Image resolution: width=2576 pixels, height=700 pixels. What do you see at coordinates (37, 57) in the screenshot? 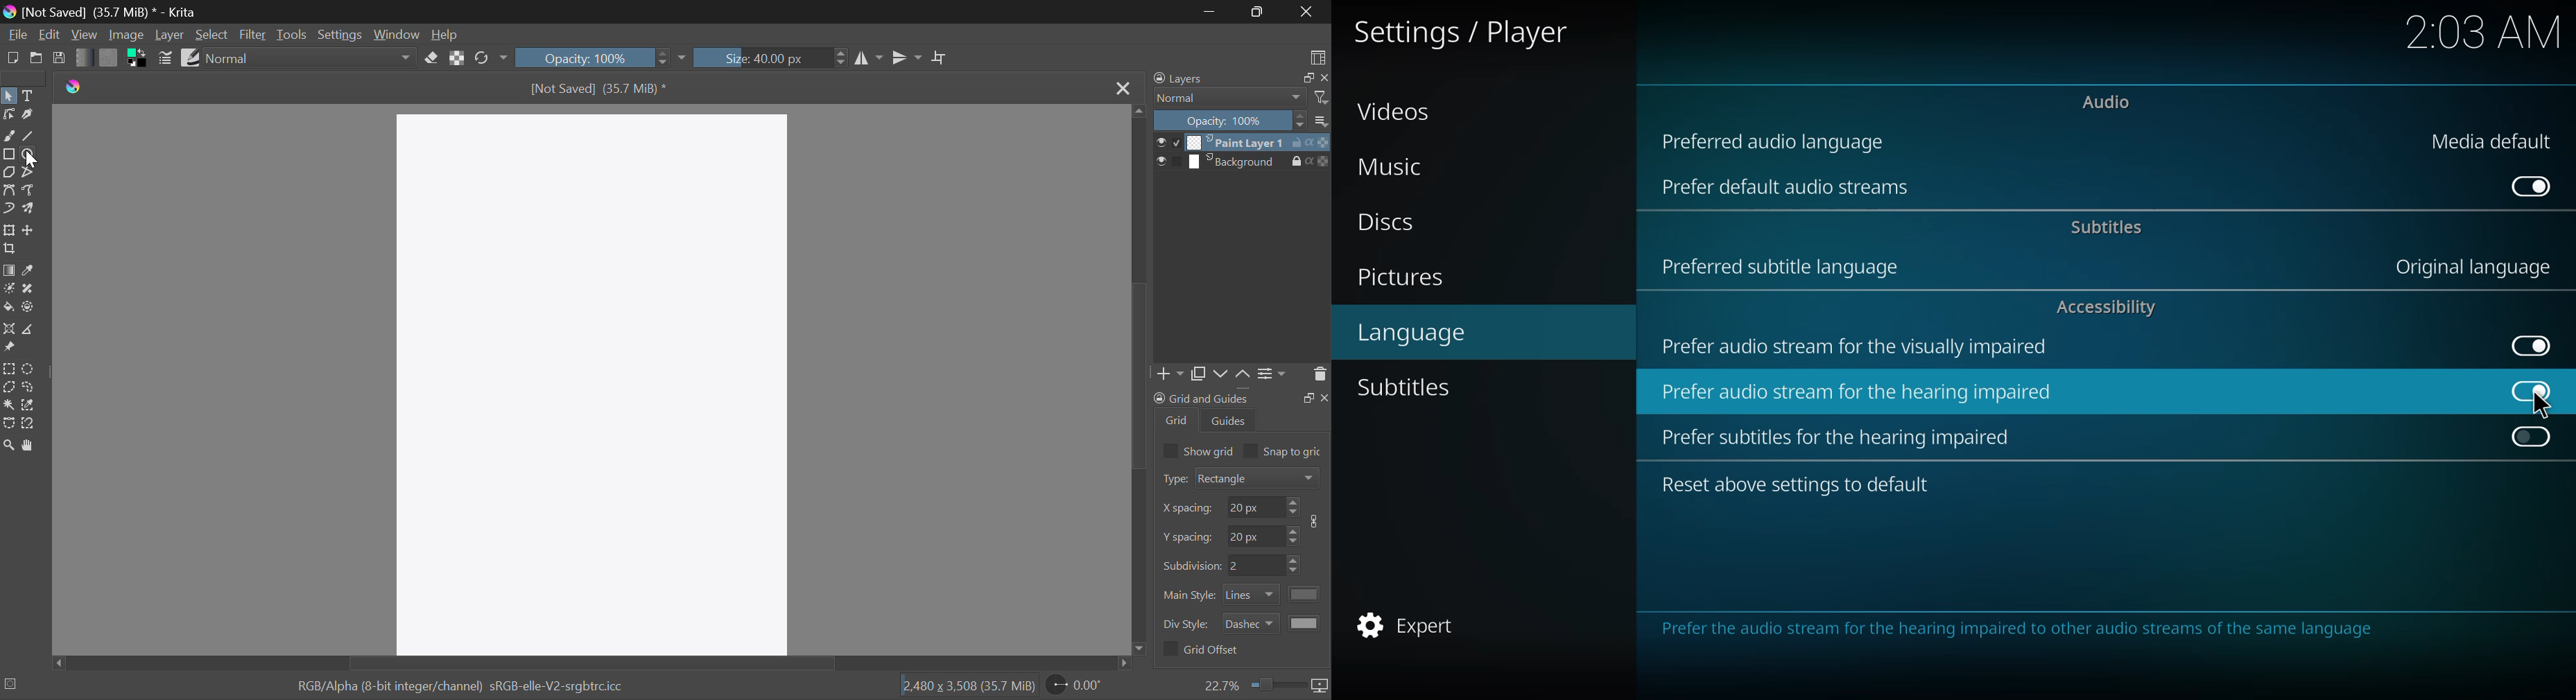
I see `Open` at bounding box center [37, 57].